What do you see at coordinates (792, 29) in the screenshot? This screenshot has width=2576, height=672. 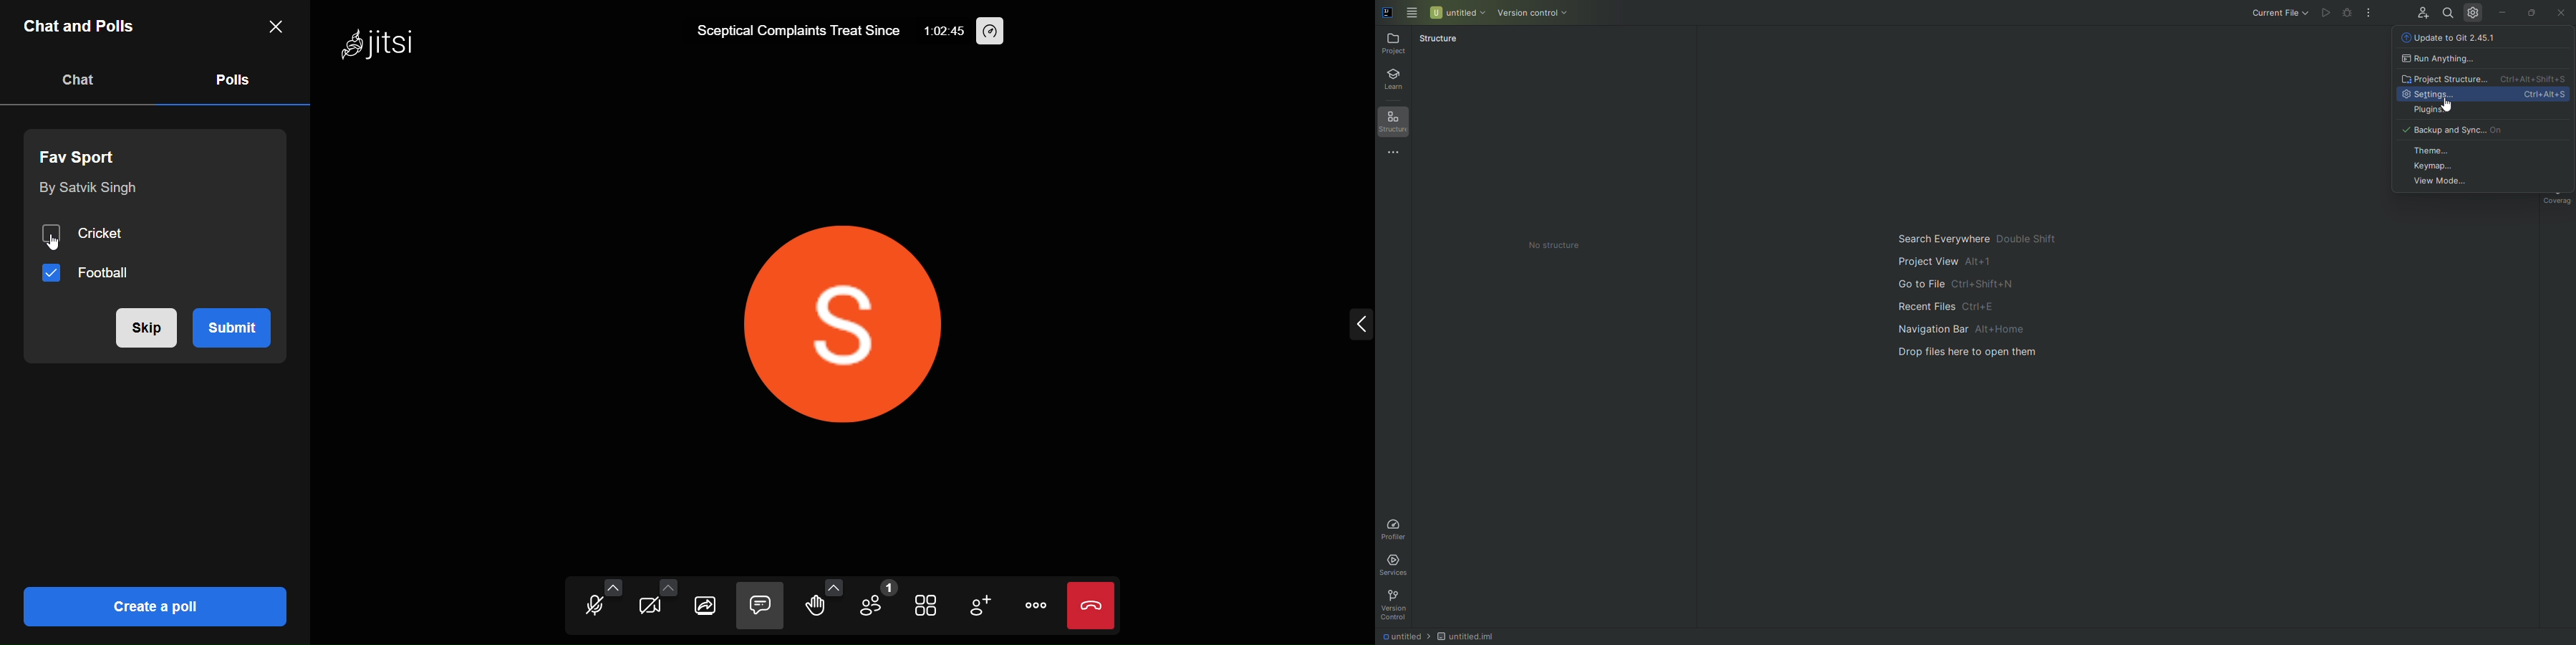 I see `Sceptical Complaints Treat Since` at bounding box center [792, 29].